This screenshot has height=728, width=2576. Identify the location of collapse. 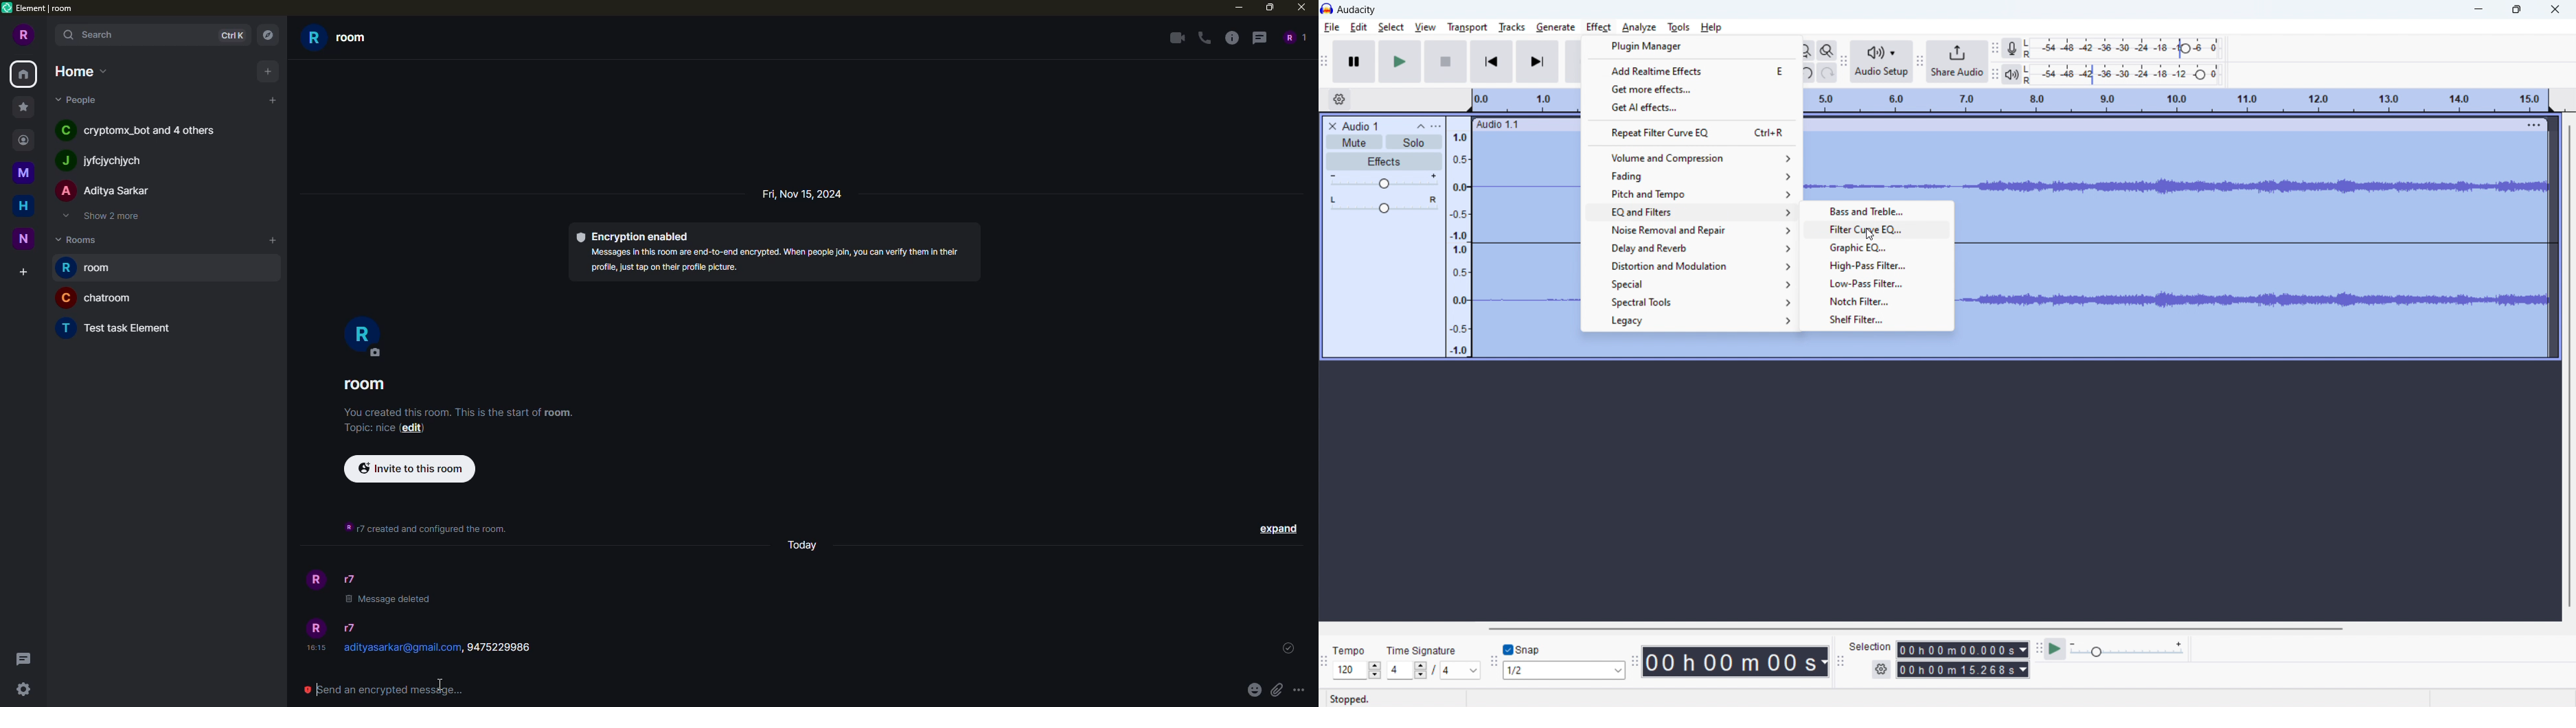
(1421, 127).